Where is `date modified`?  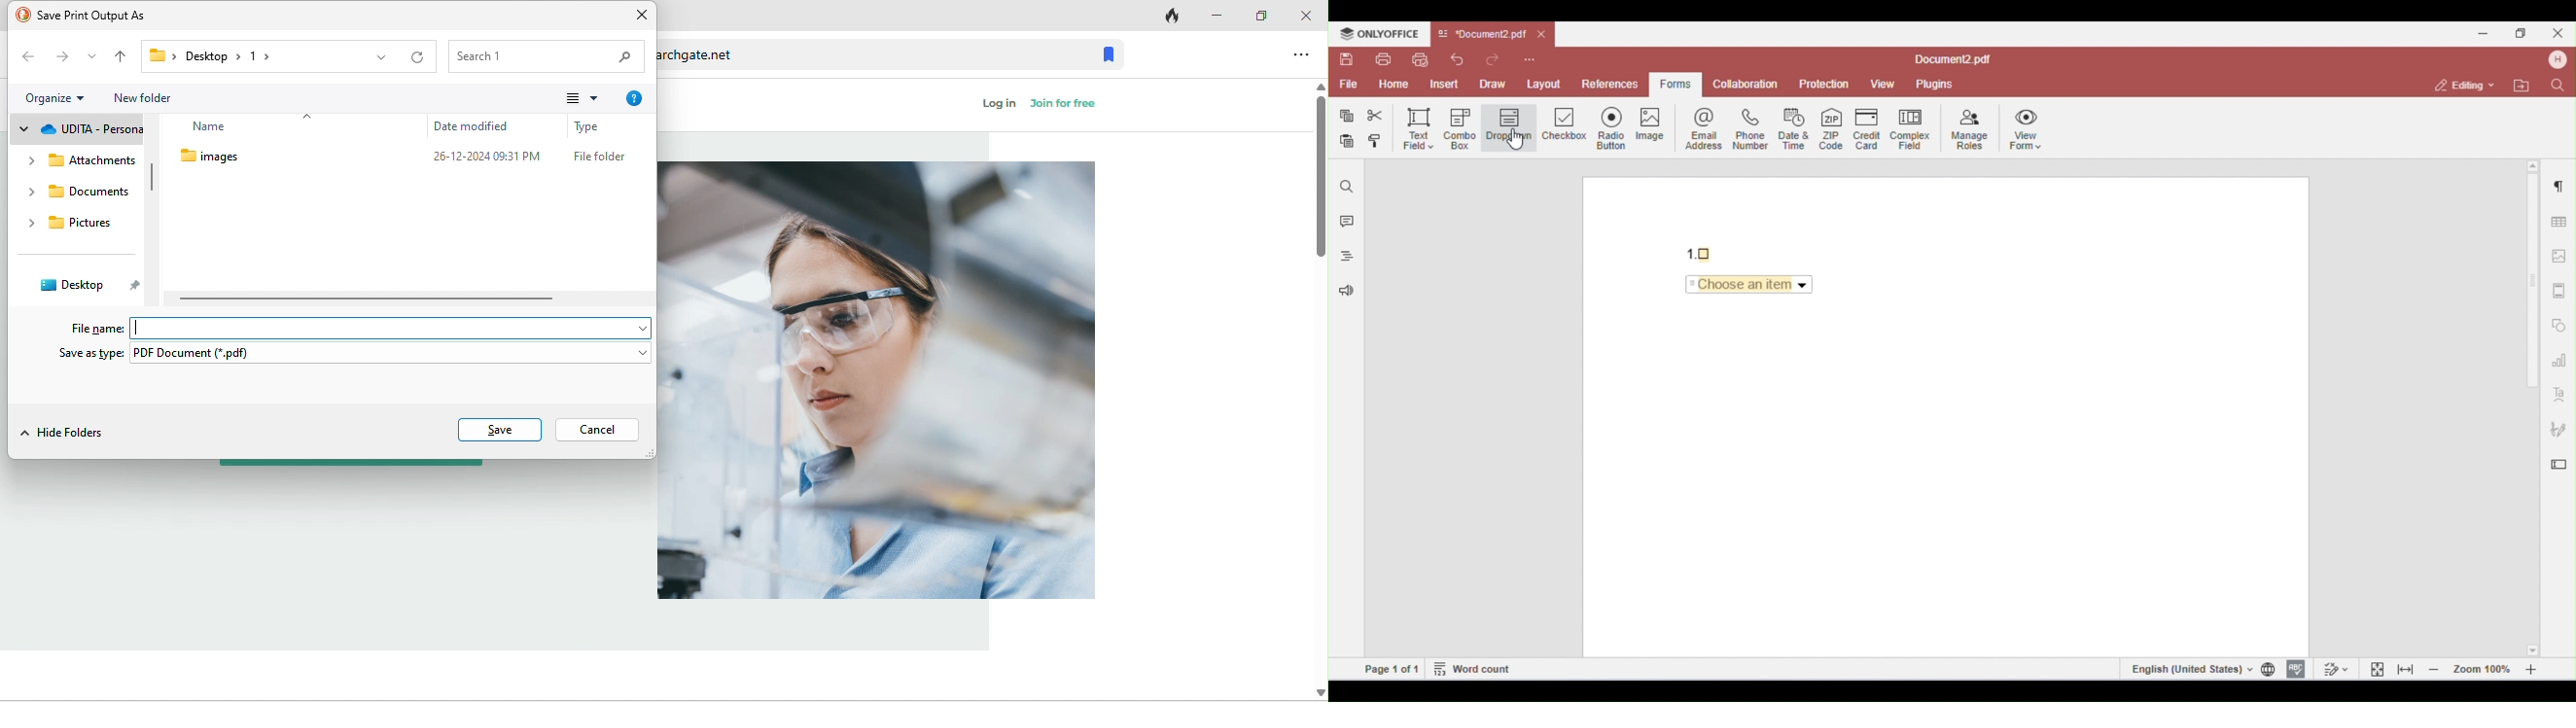 date modified is located at coordinates (488, 126).